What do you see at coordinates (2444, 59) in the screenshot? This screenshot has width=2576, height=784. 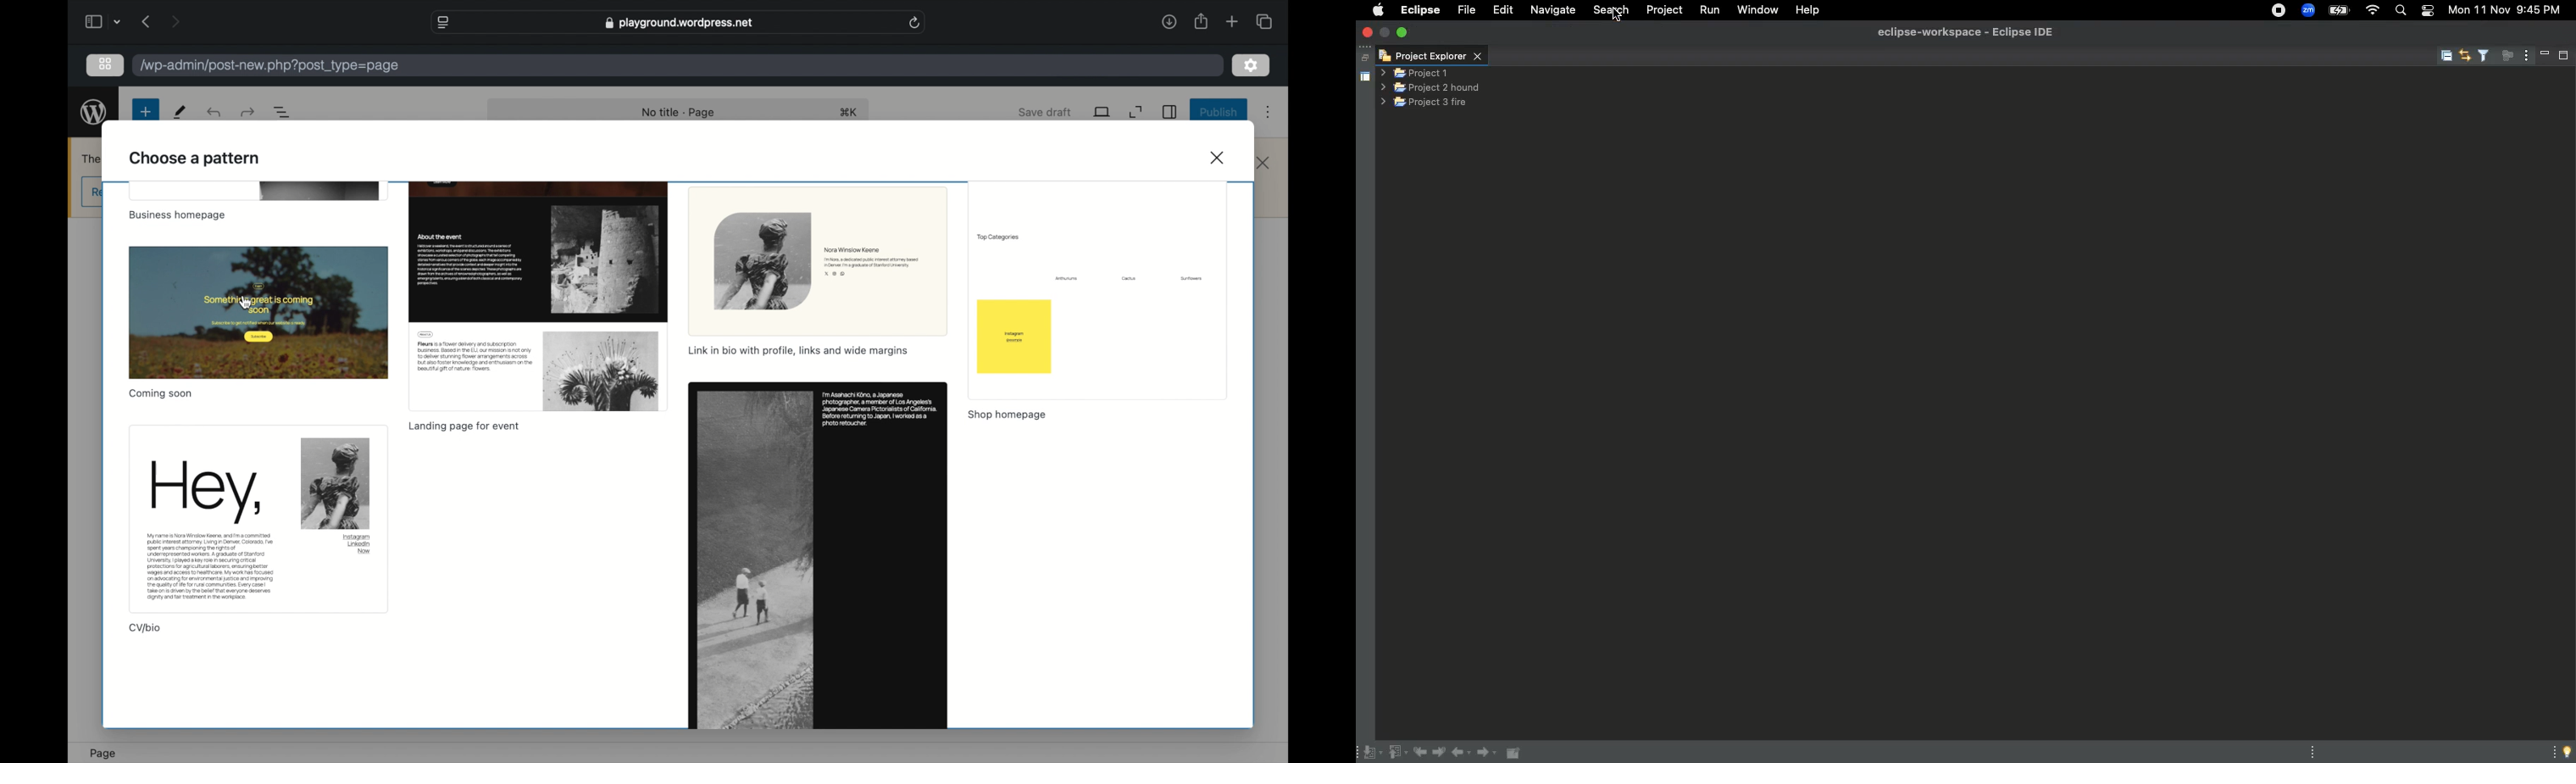 I see `Collapse all` at bounding box center [2444, 59].